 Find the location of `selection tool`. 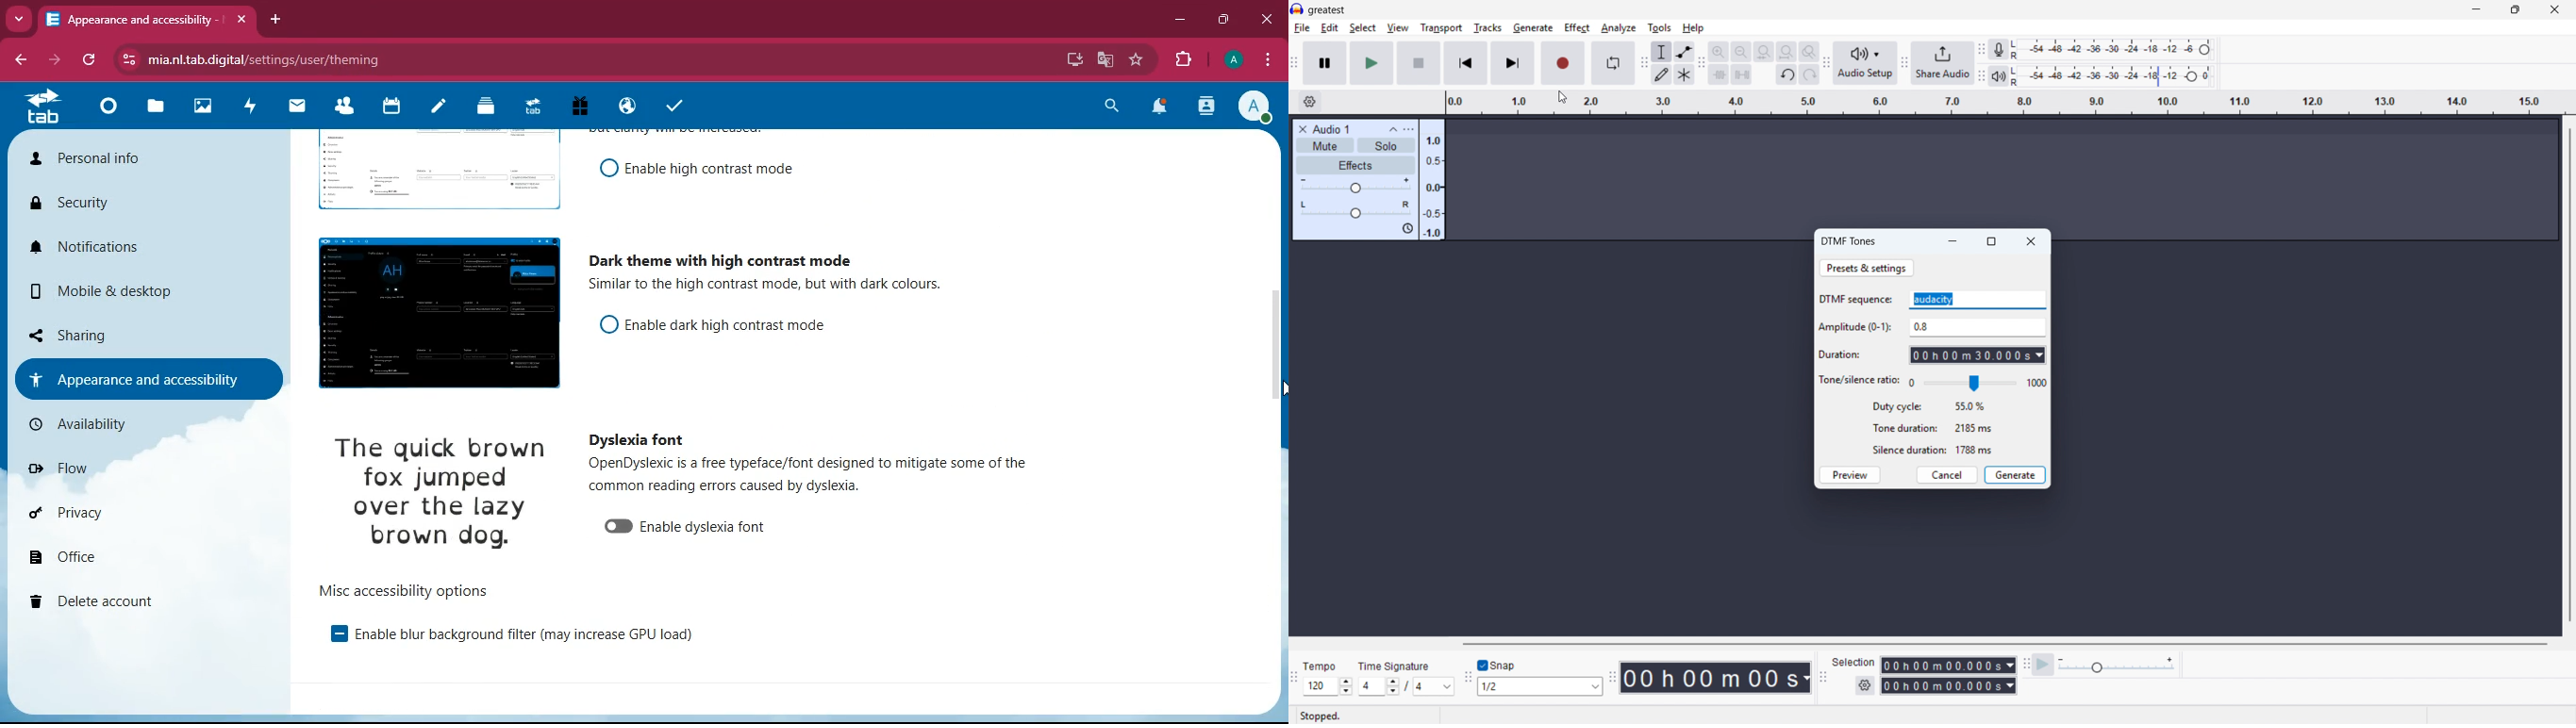

selection tool is located at coordinates (1662, 52).